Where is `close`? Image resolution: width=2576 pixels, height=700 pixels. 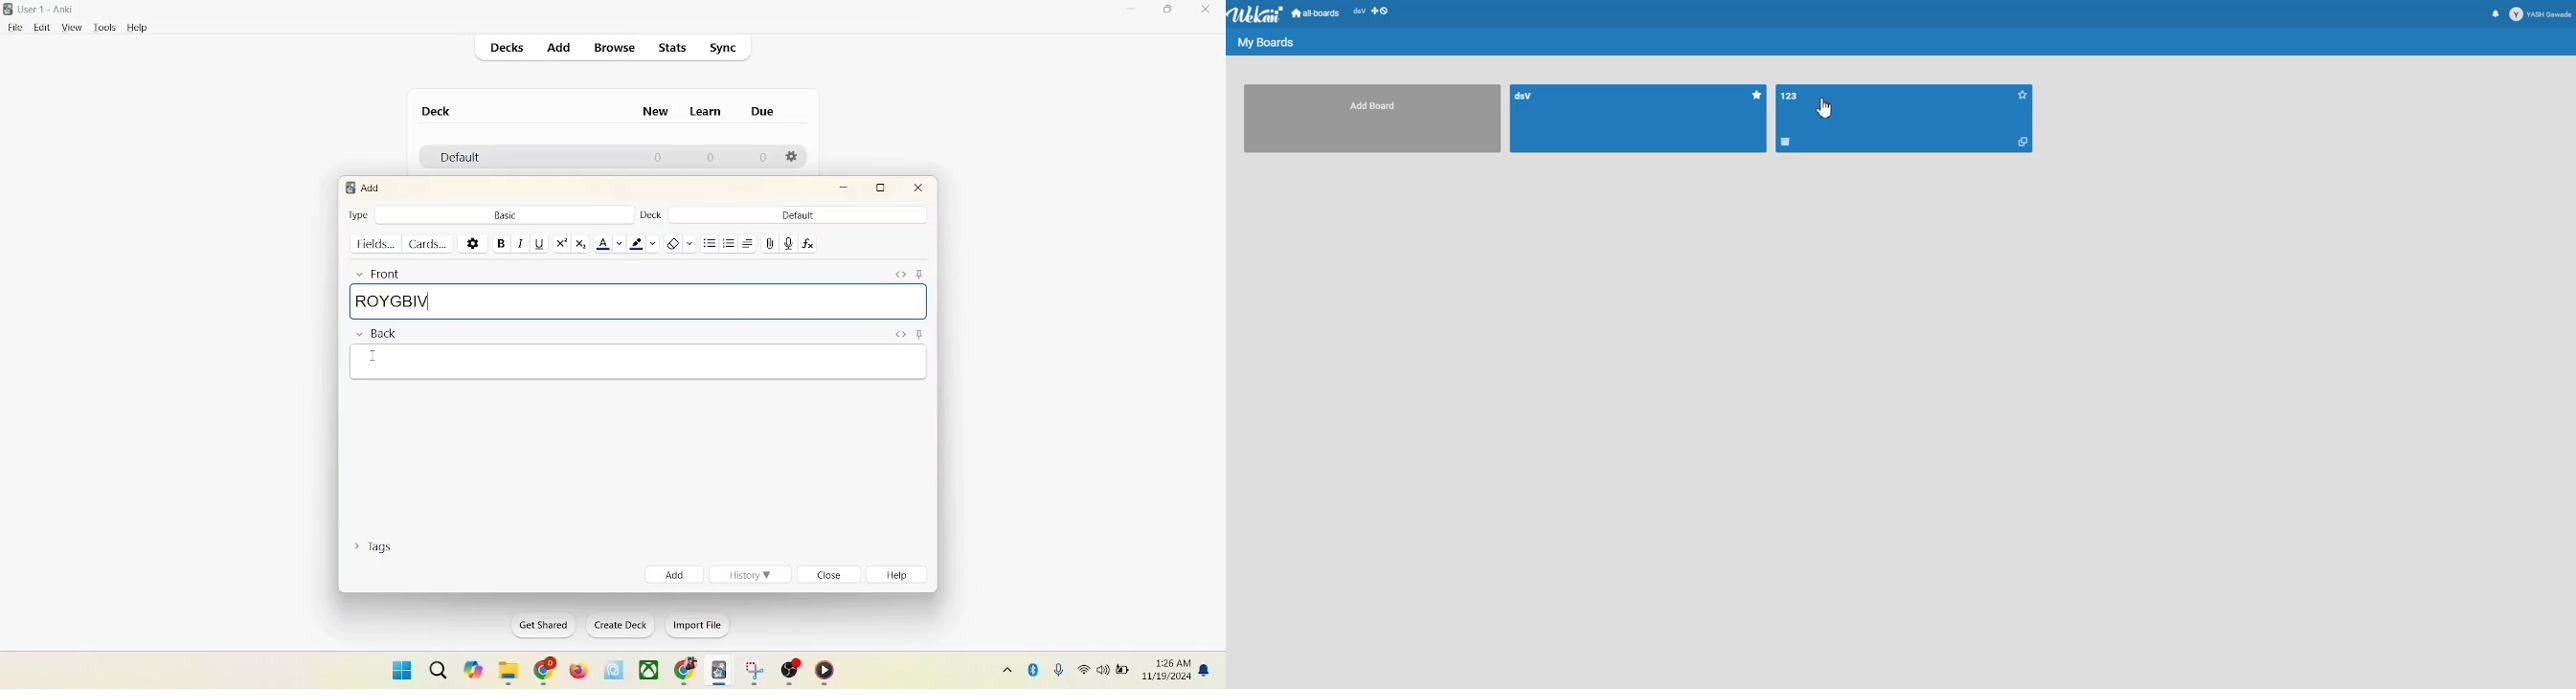 close is located at coordinates (1207, 11).